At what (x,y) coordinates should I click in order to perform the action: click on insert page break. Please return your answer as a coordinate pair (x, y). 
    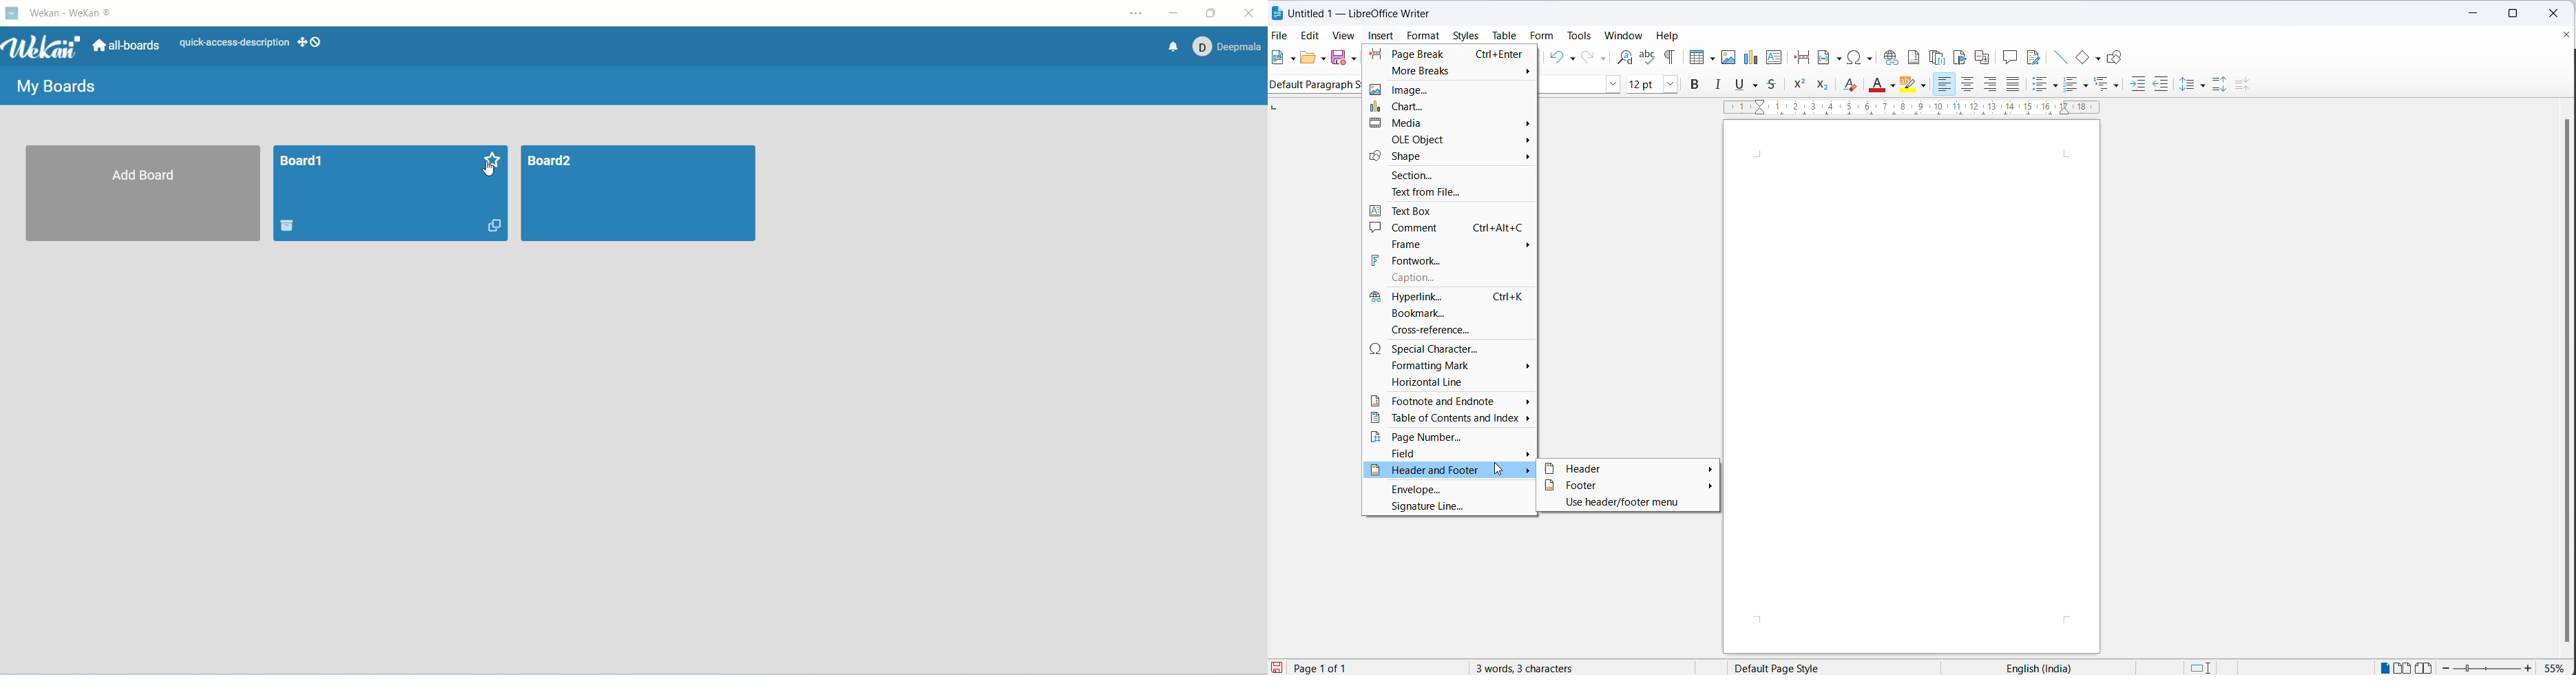
    Looking at the image, I should click on (1801, 58).